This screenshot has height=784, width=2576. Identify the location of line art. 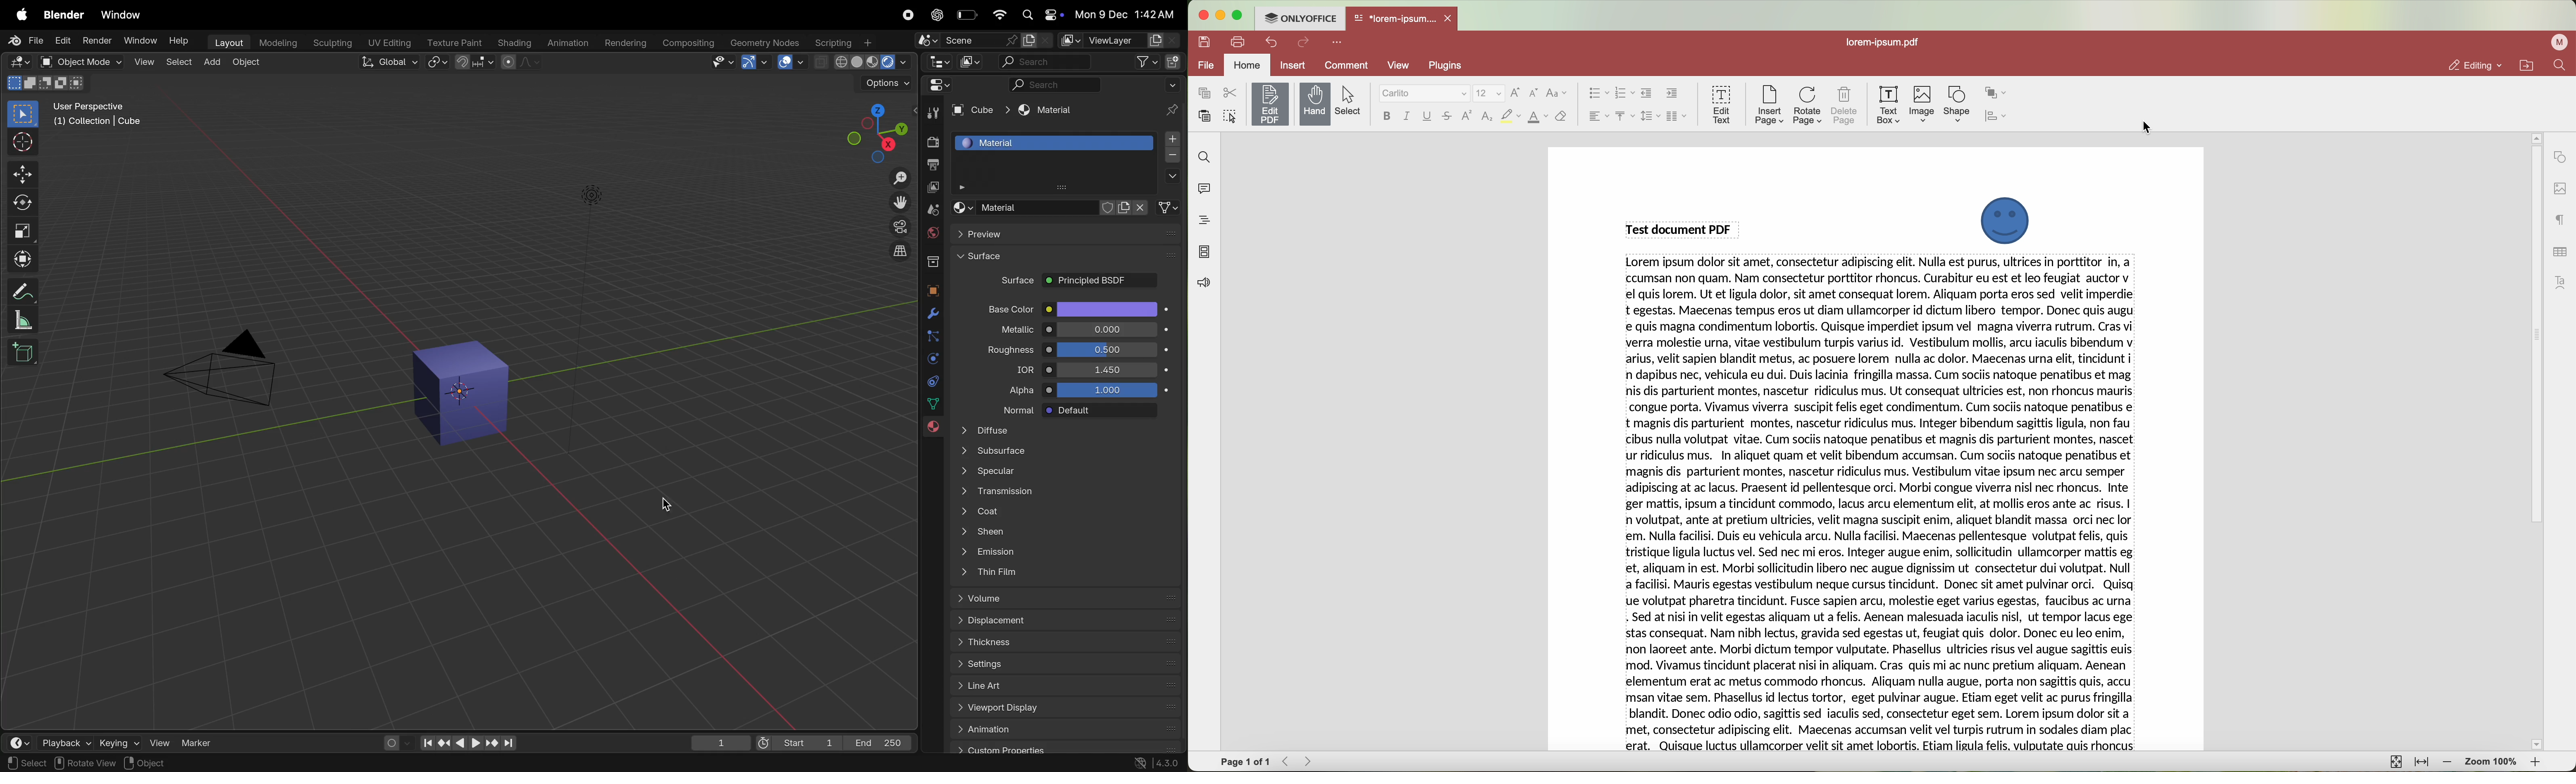
(1060, 686).